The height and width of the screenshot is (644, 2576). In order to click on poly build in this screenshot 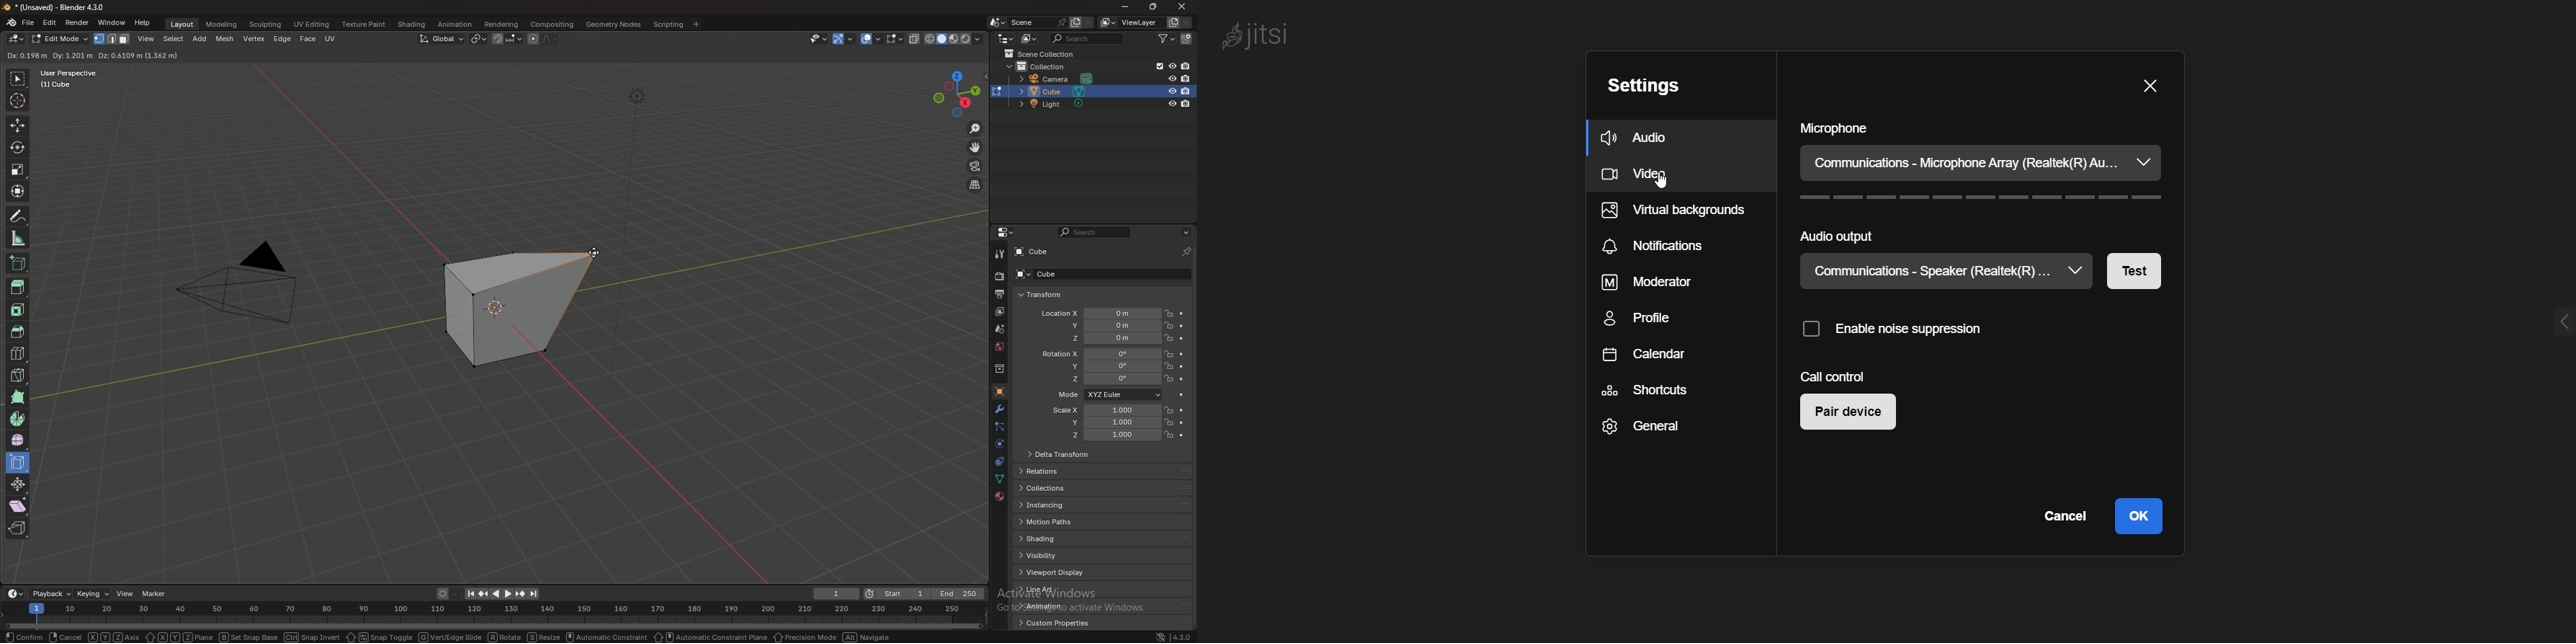, I will do `click(18, 397)`.